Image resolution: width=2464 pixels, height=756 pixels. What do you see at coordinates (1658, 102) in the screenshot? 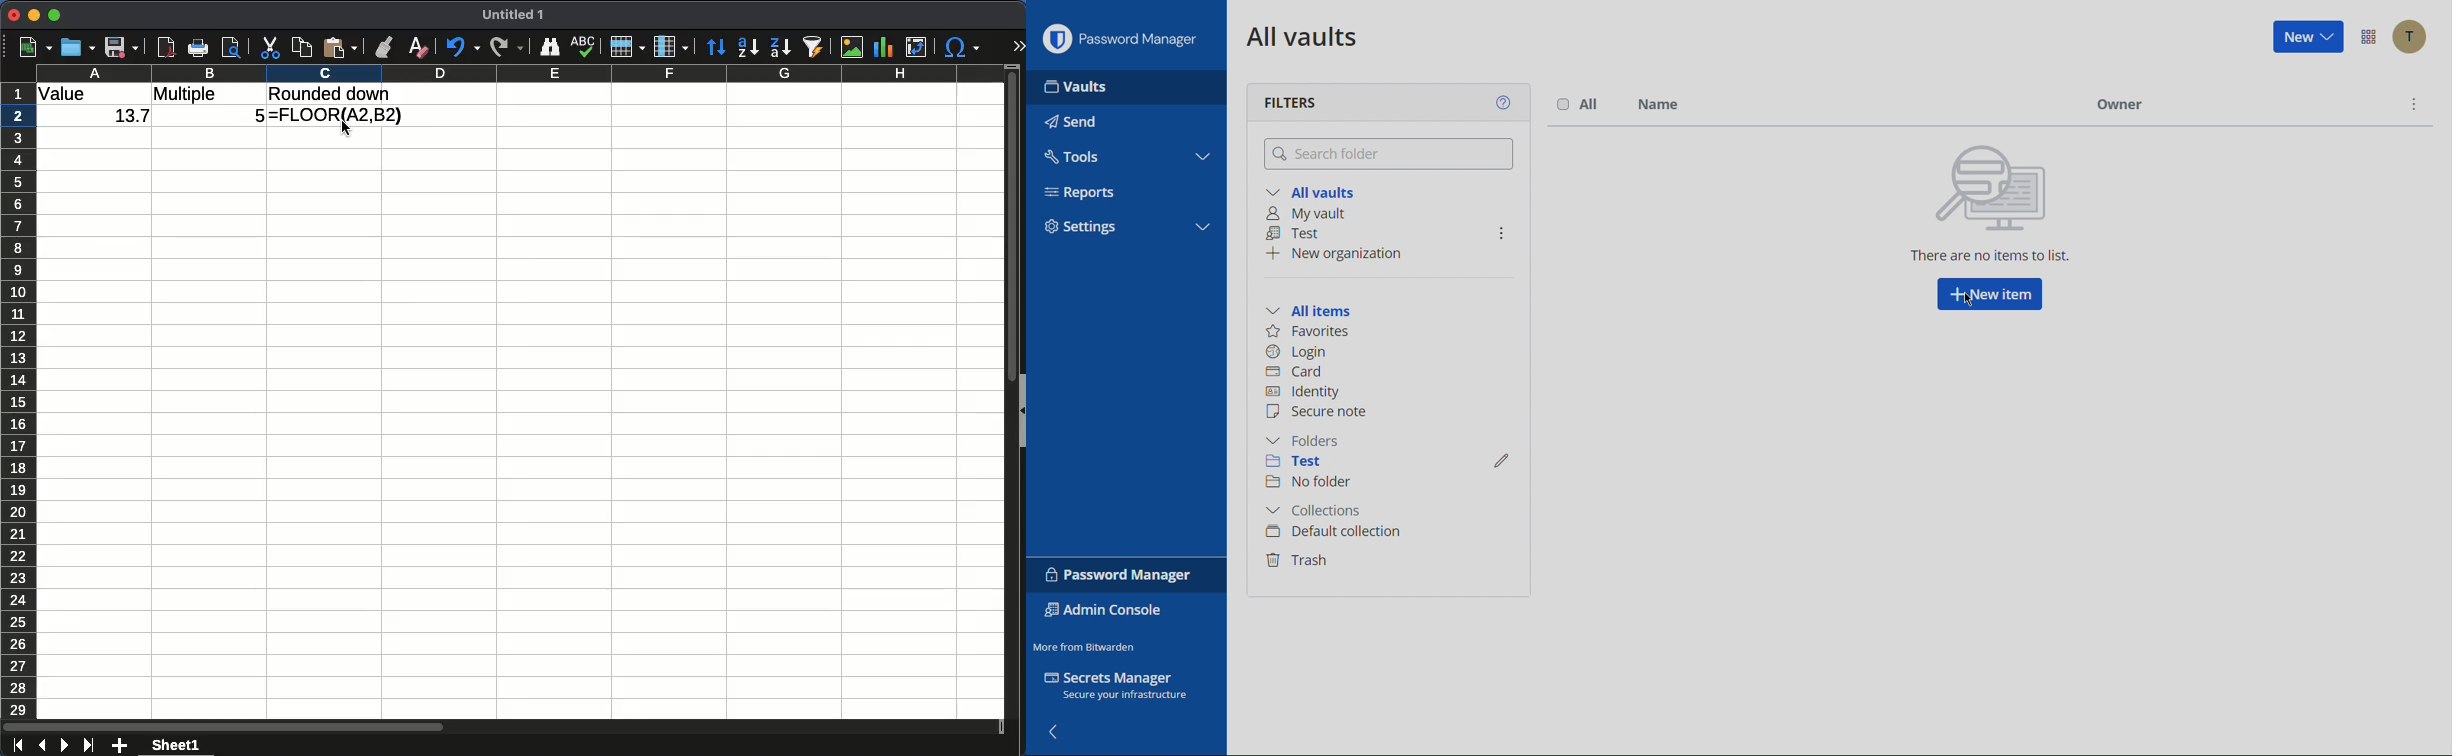
I see `Name` at bounding box center [1658, 102].